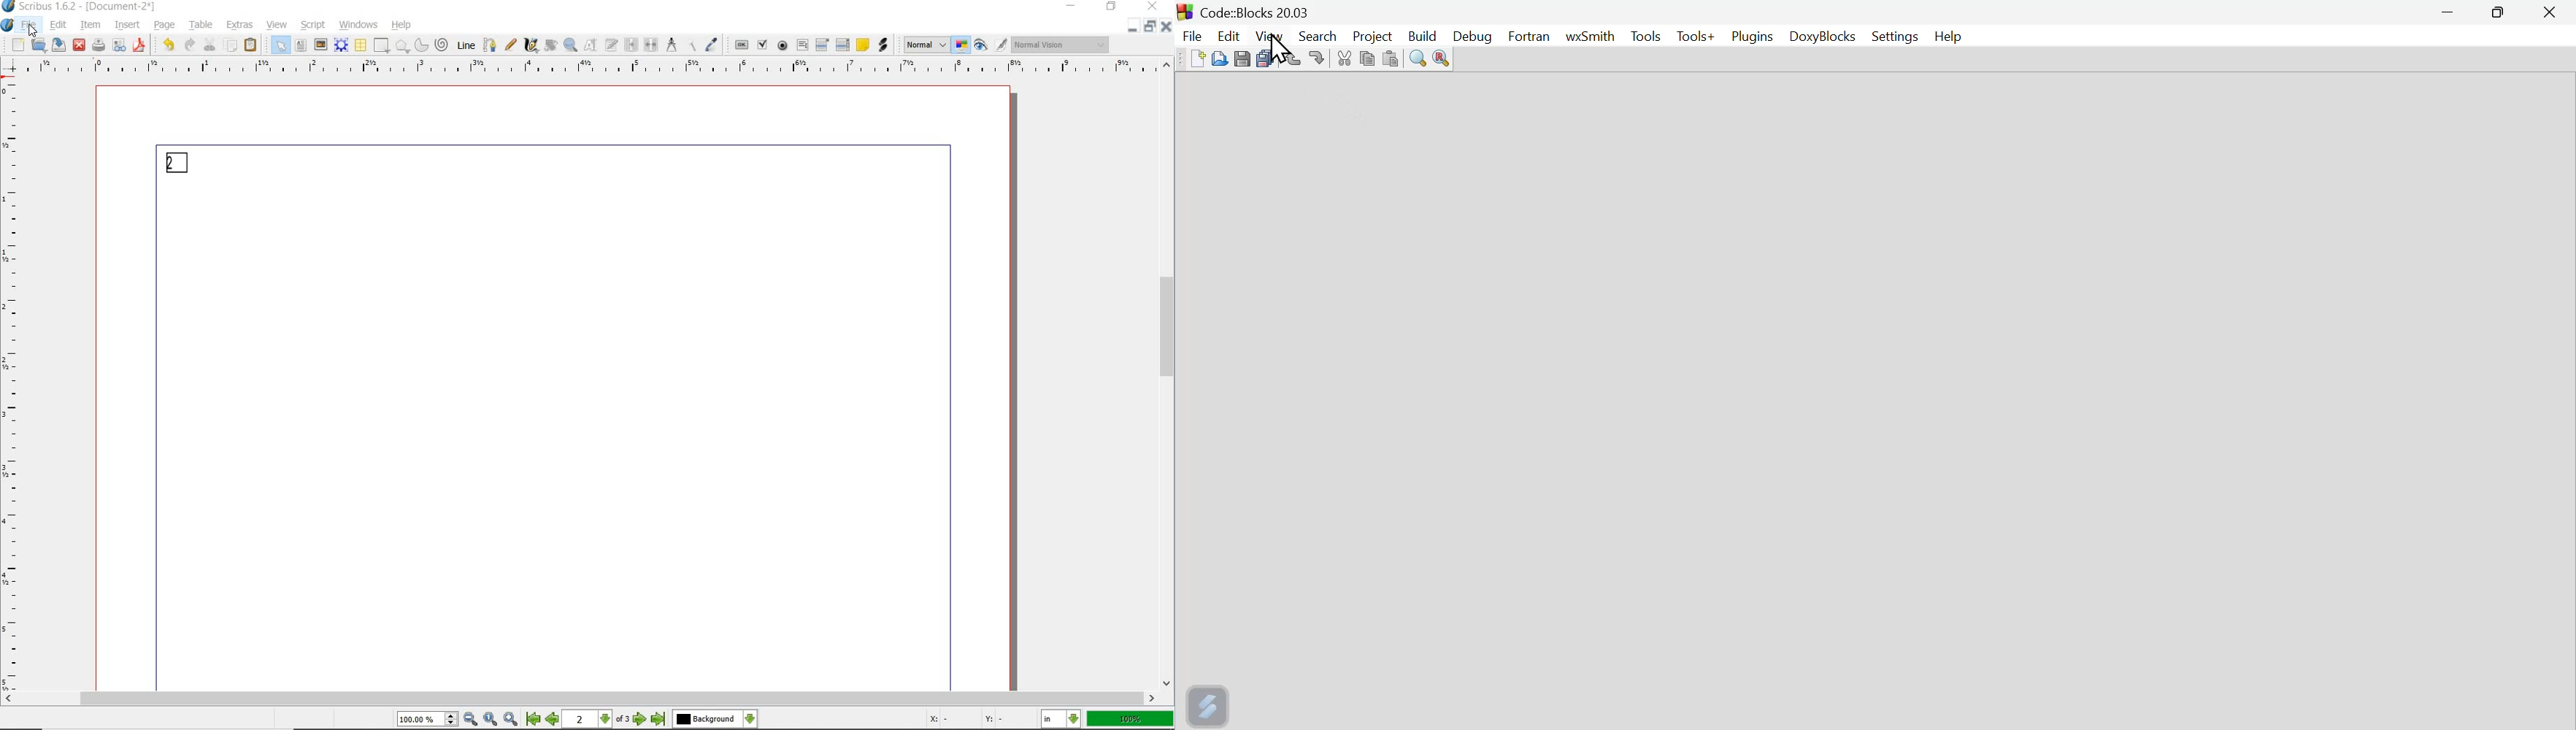  Describe the element at coordinates (926, 45) in the screenshot. I see `select image preview mode` at that location.